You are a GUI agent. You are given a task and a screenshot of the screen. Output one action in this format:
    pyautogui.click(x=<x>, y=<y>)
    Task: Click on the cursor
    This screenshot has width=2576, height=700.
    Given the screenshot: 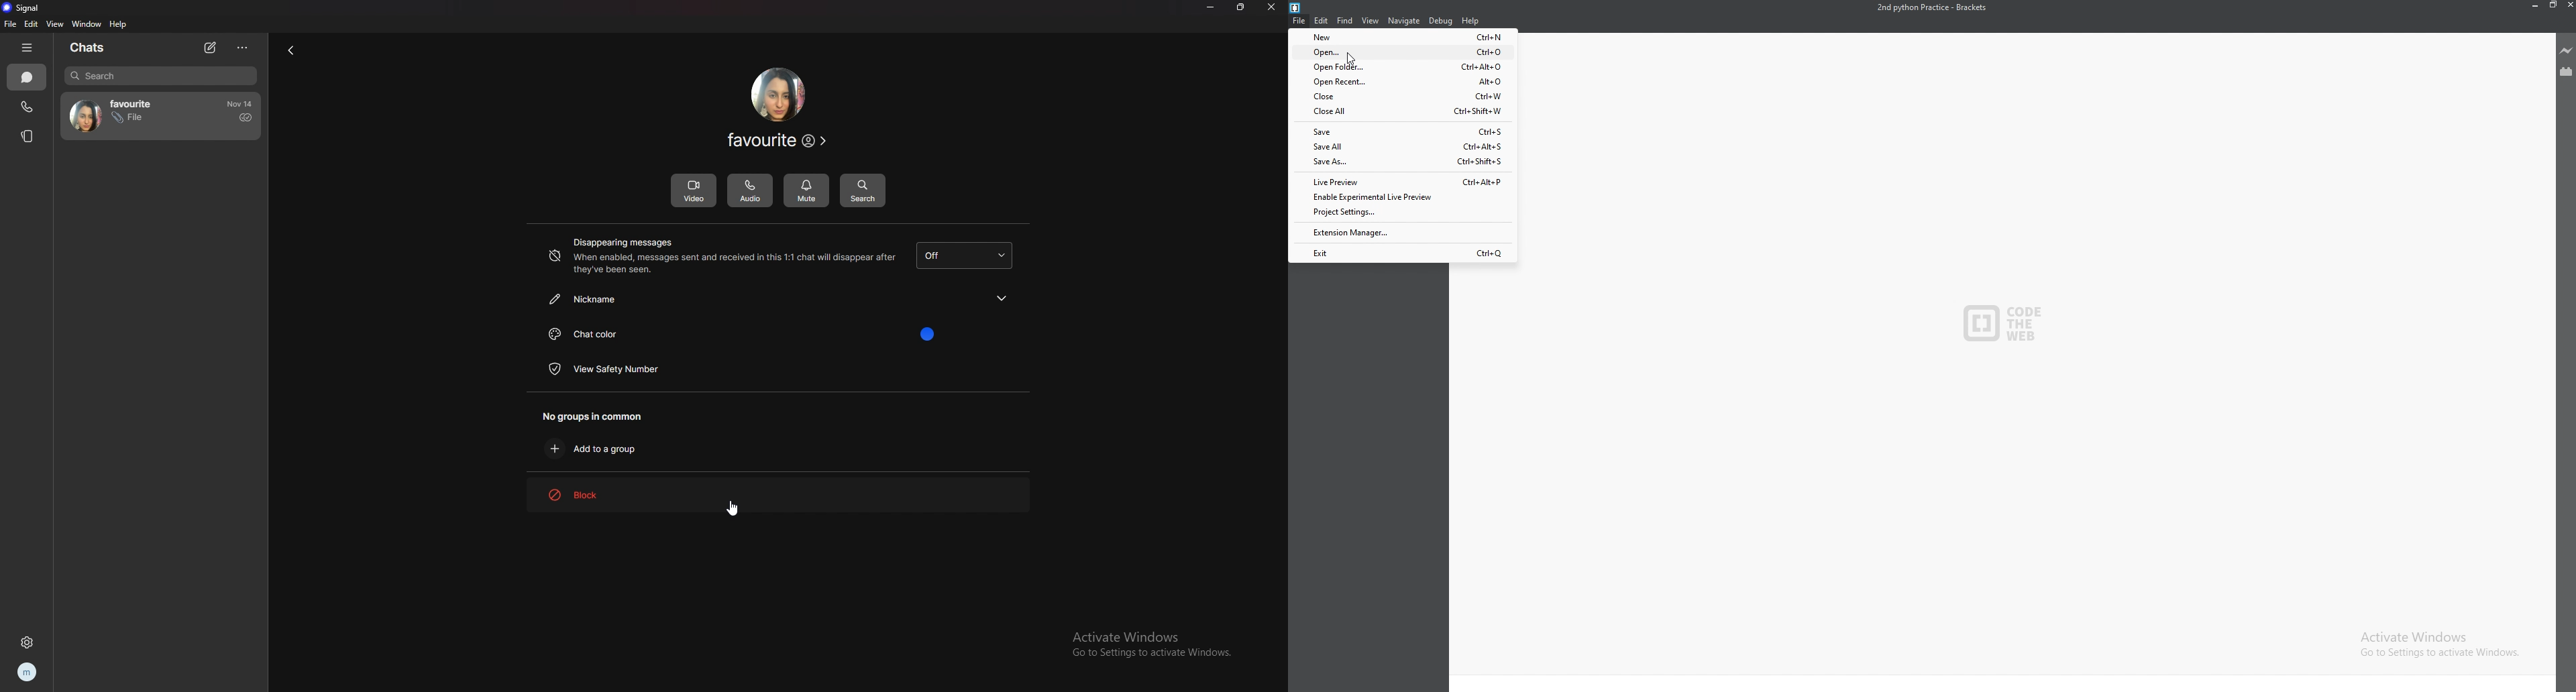 What is the action you would take?
    pyautogui.click(x=1352, y=59)
    